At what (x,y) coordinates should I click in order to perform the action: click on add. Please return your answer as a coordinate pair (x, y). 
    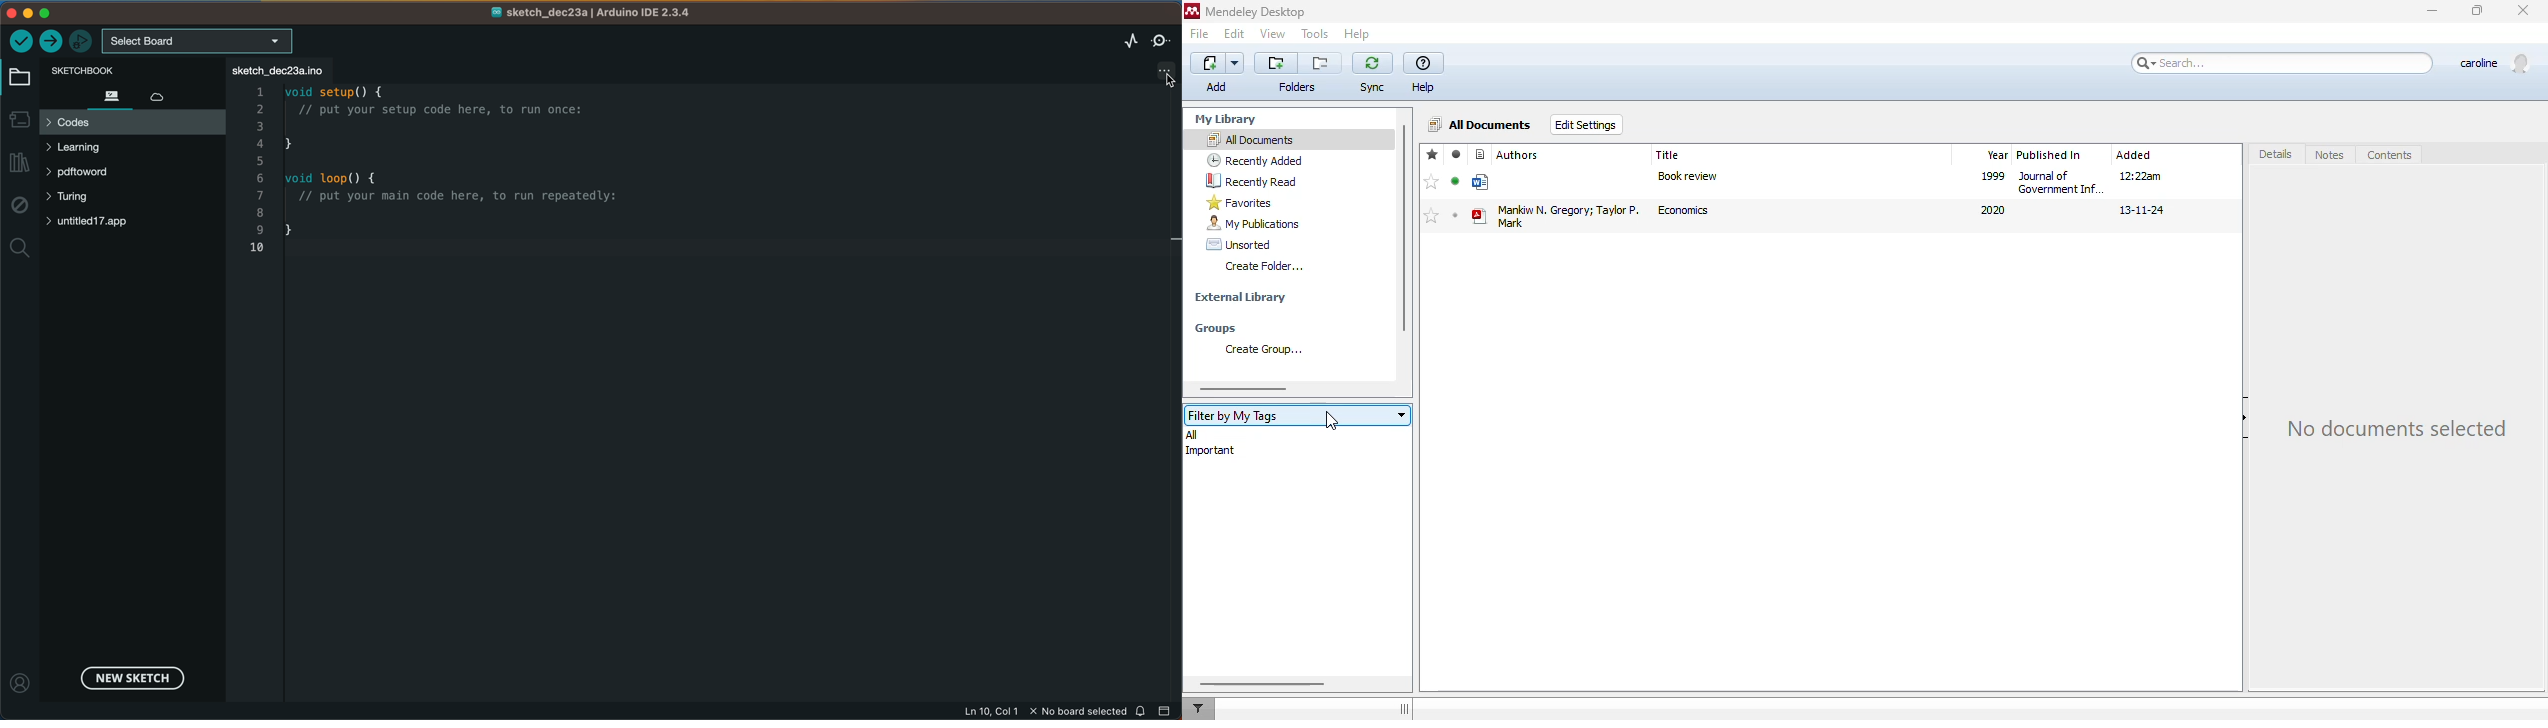
    Looking at the image, I should click on (1218, 73).